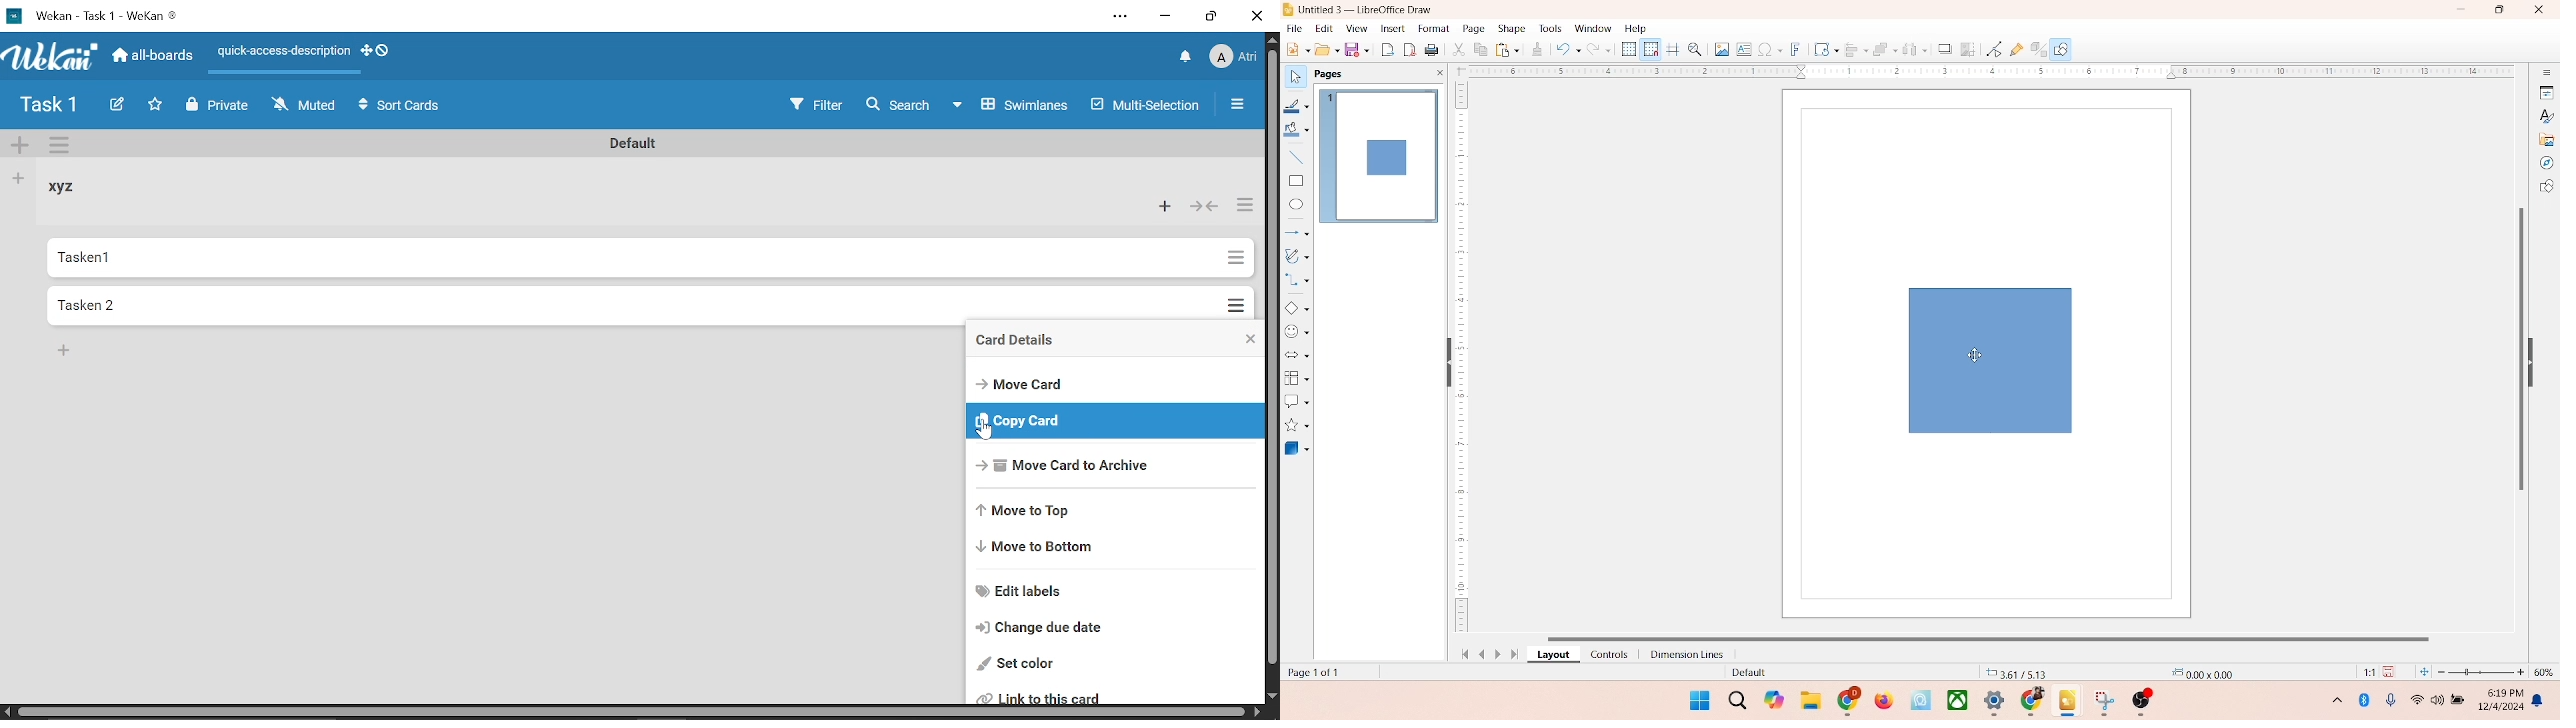 The height and width of the screenshot is (728, 2576). What do you see at coordinates (222, 107) in the screenshot?
I see `private` at bounding box center [222, 107].